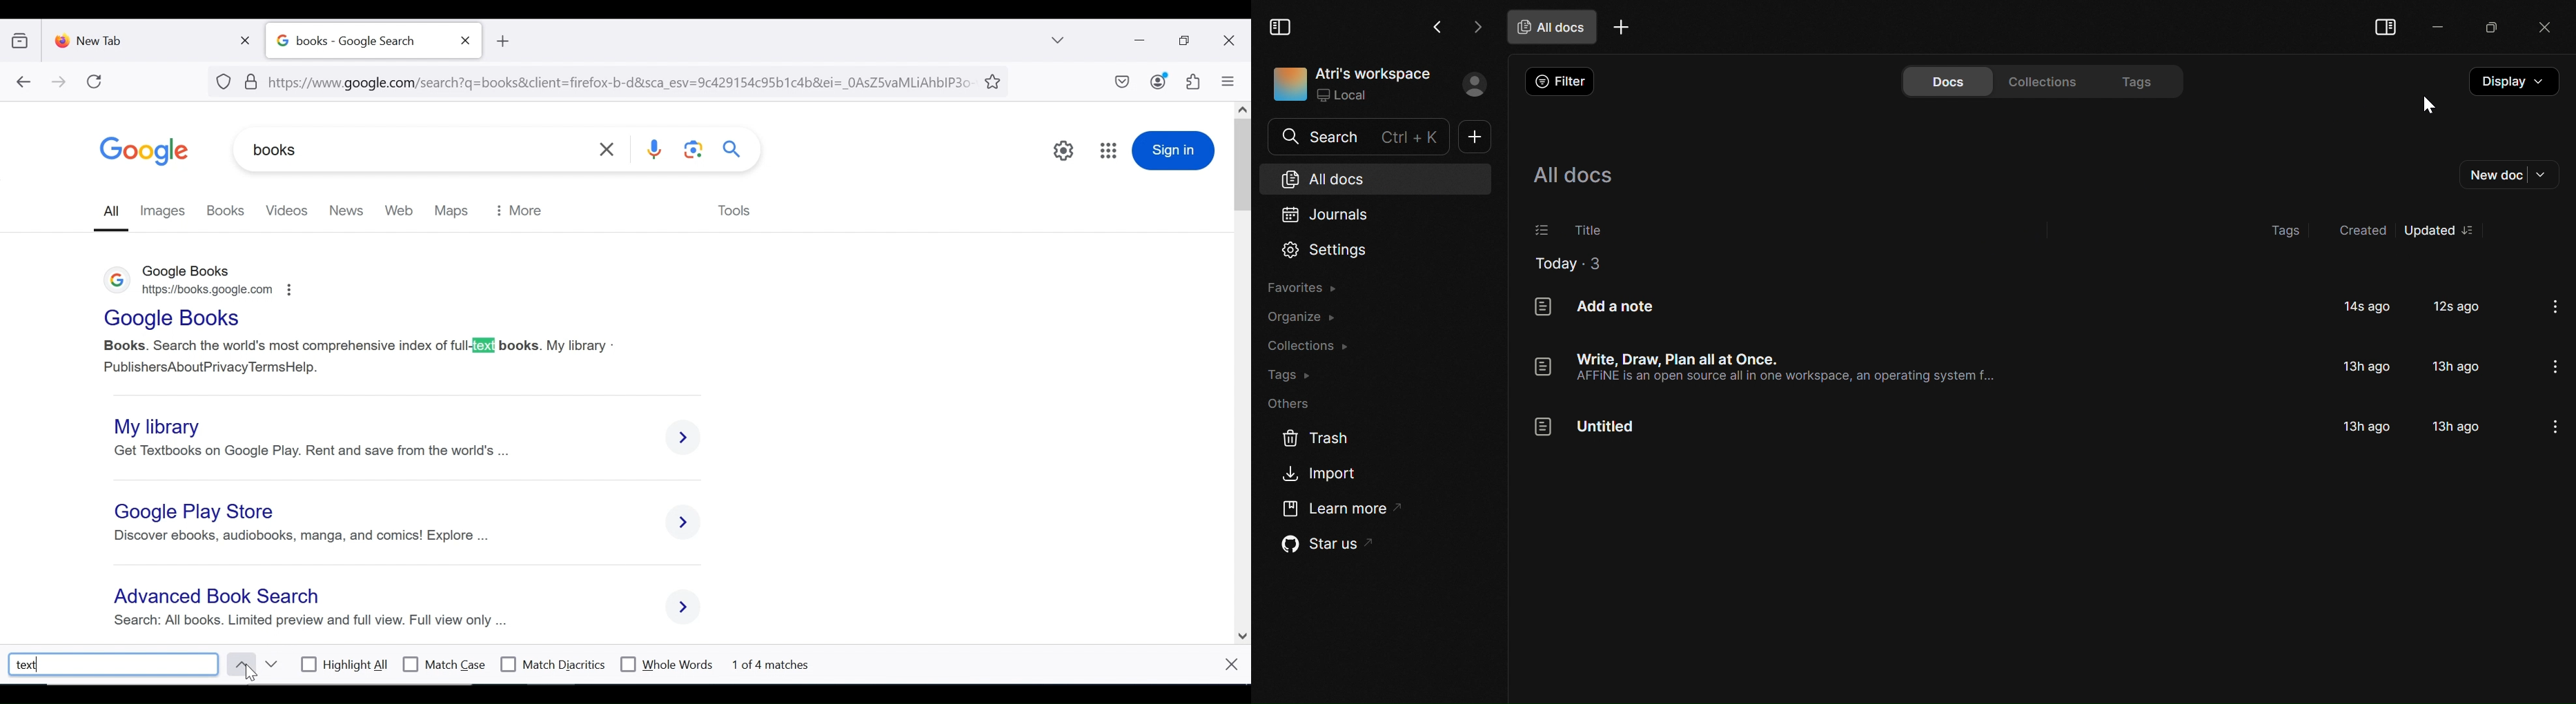  Describe the element at coordinates (2458, 366) in the screenshot. I see `13h ago` at that location.